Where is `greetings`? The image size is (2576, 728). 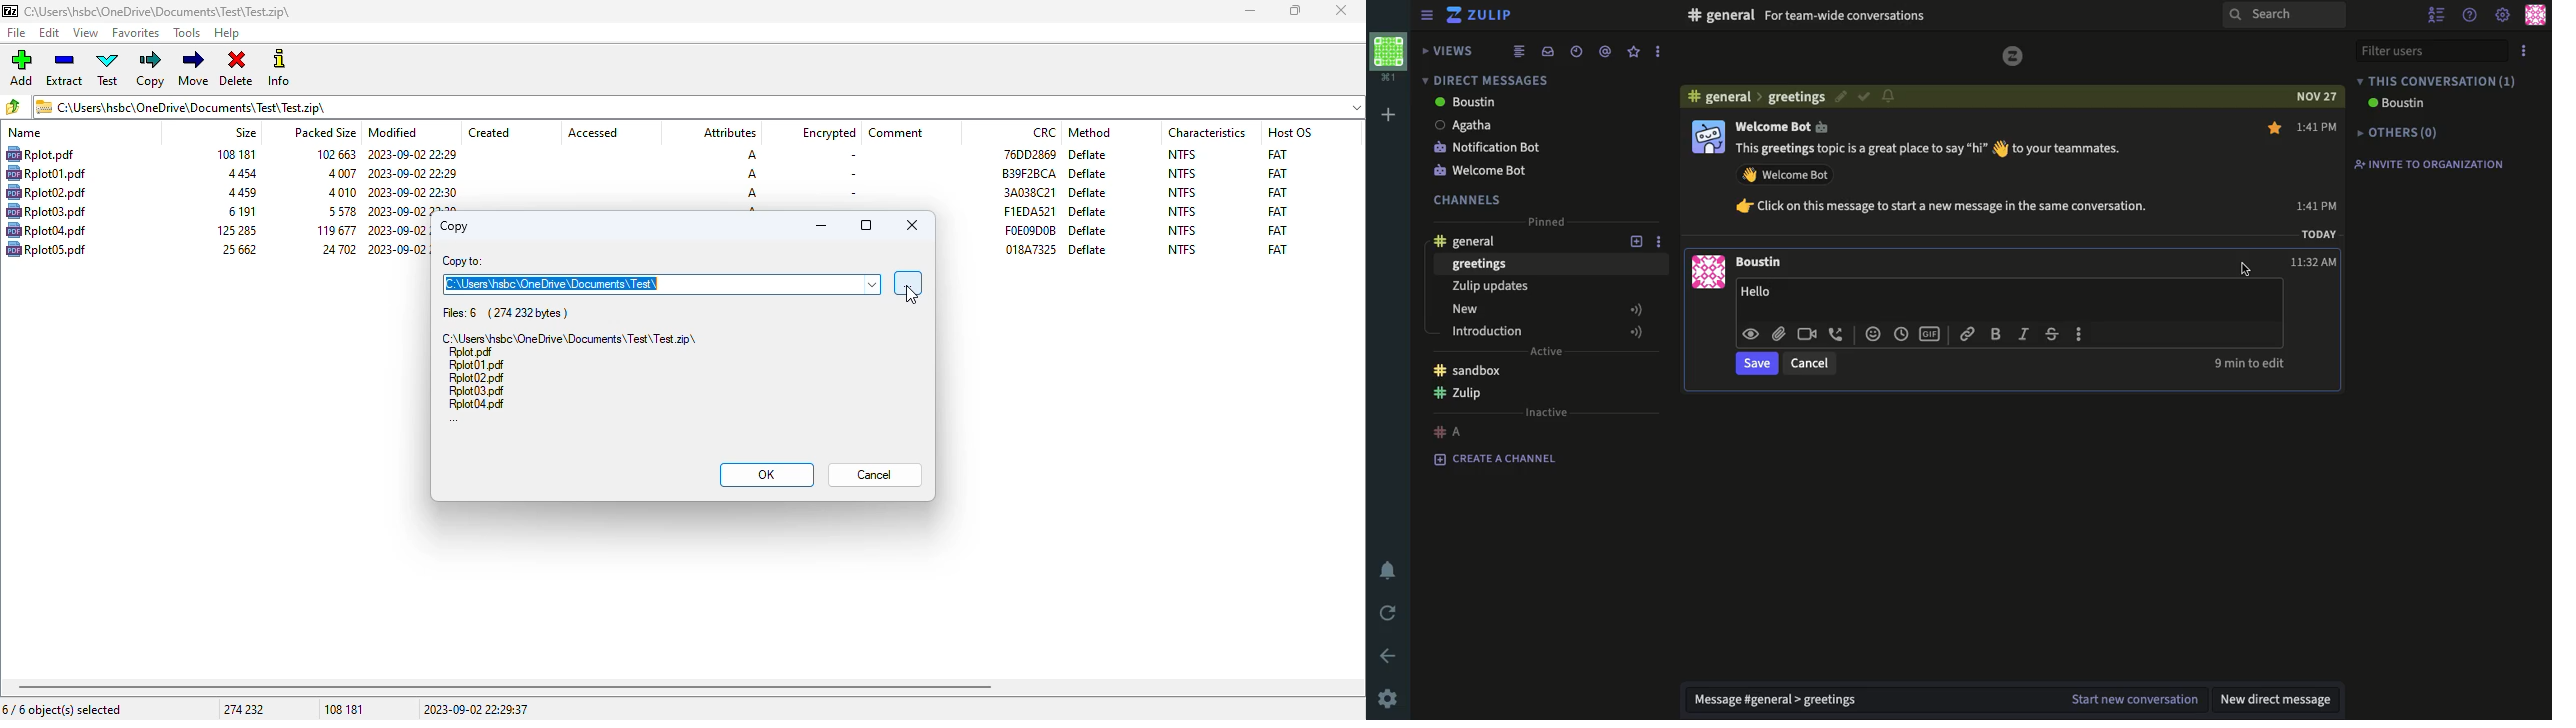 greetings is located at coordinates (1481, 265).